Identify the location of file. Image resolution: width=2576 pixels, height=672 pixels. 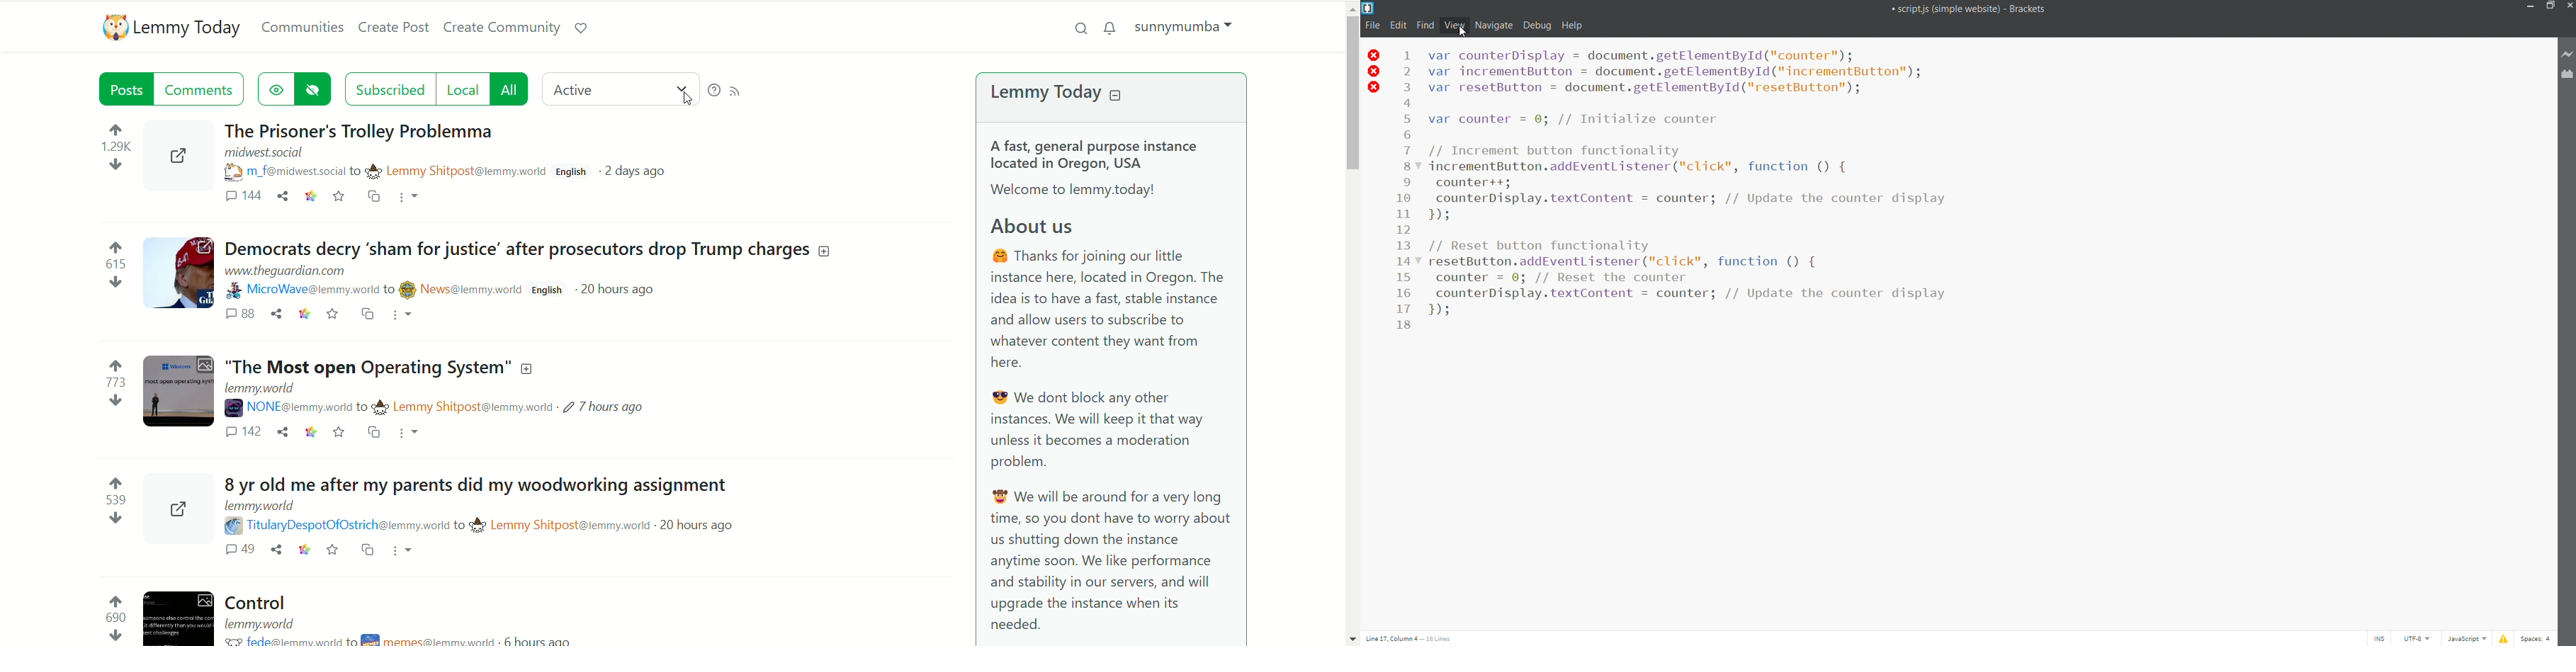
(1372, 26).